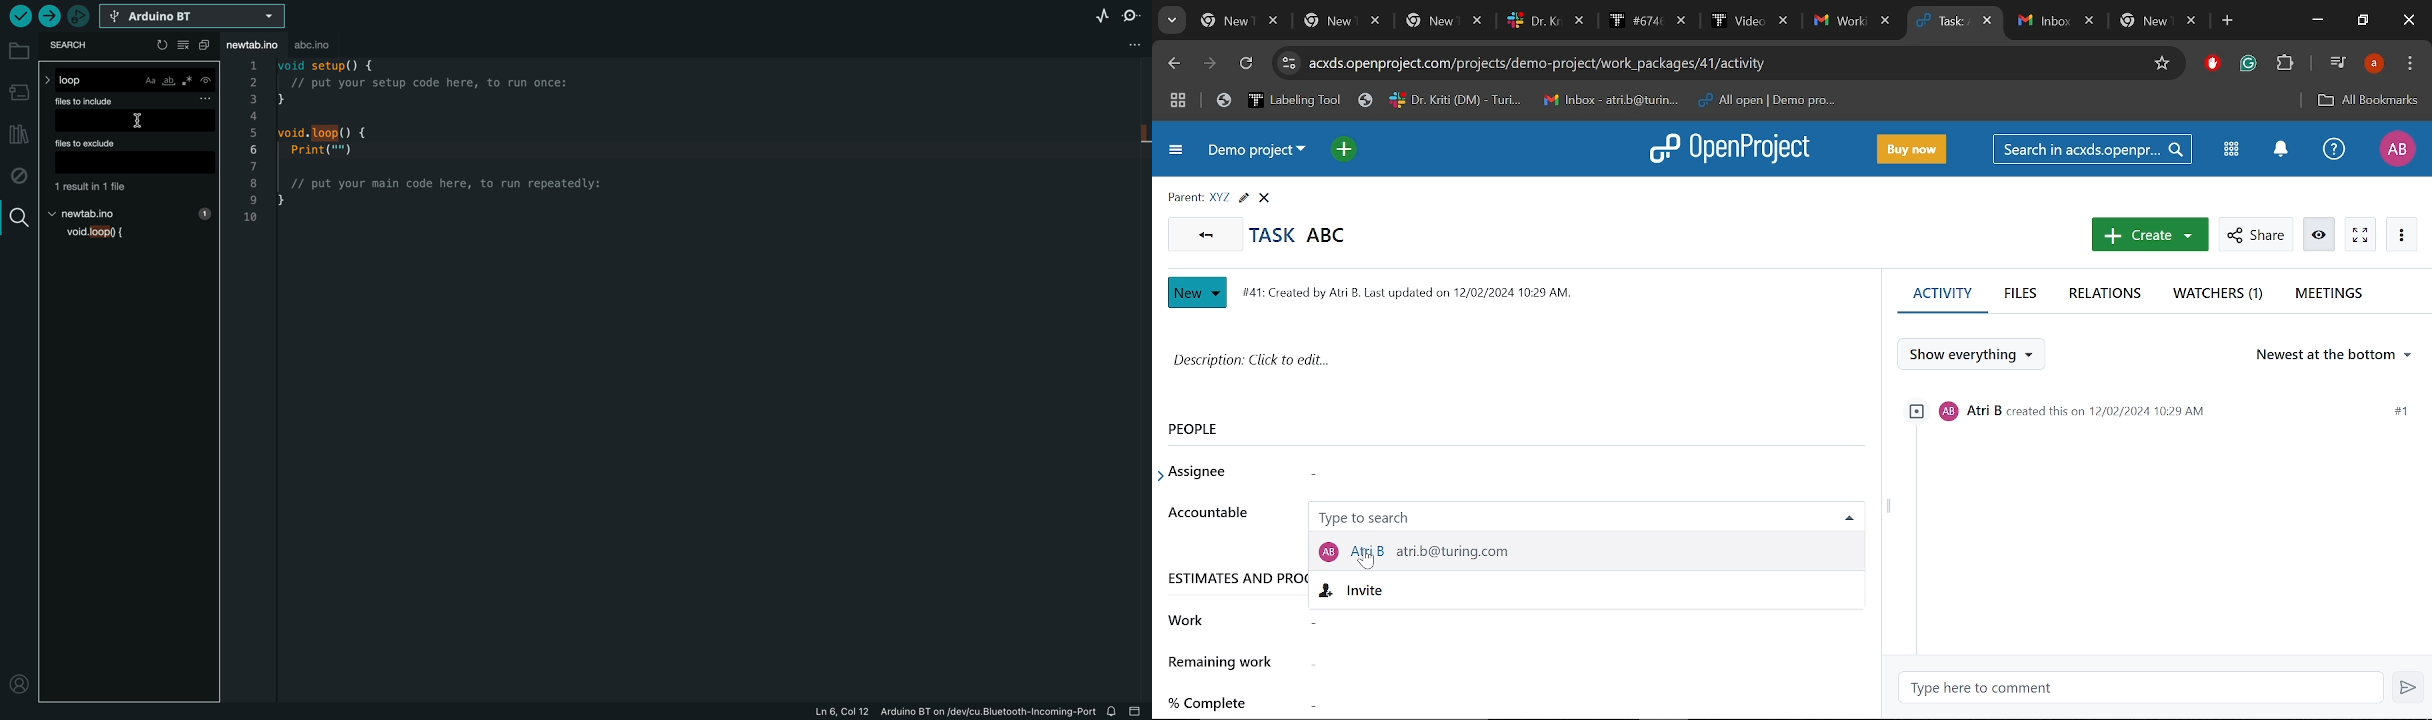 Image resolution: width=2436 pixels, height=728 pixels. Describe the element at coordinates (2140, 689) in the screenshot. I see `Type here to comment` at that location.